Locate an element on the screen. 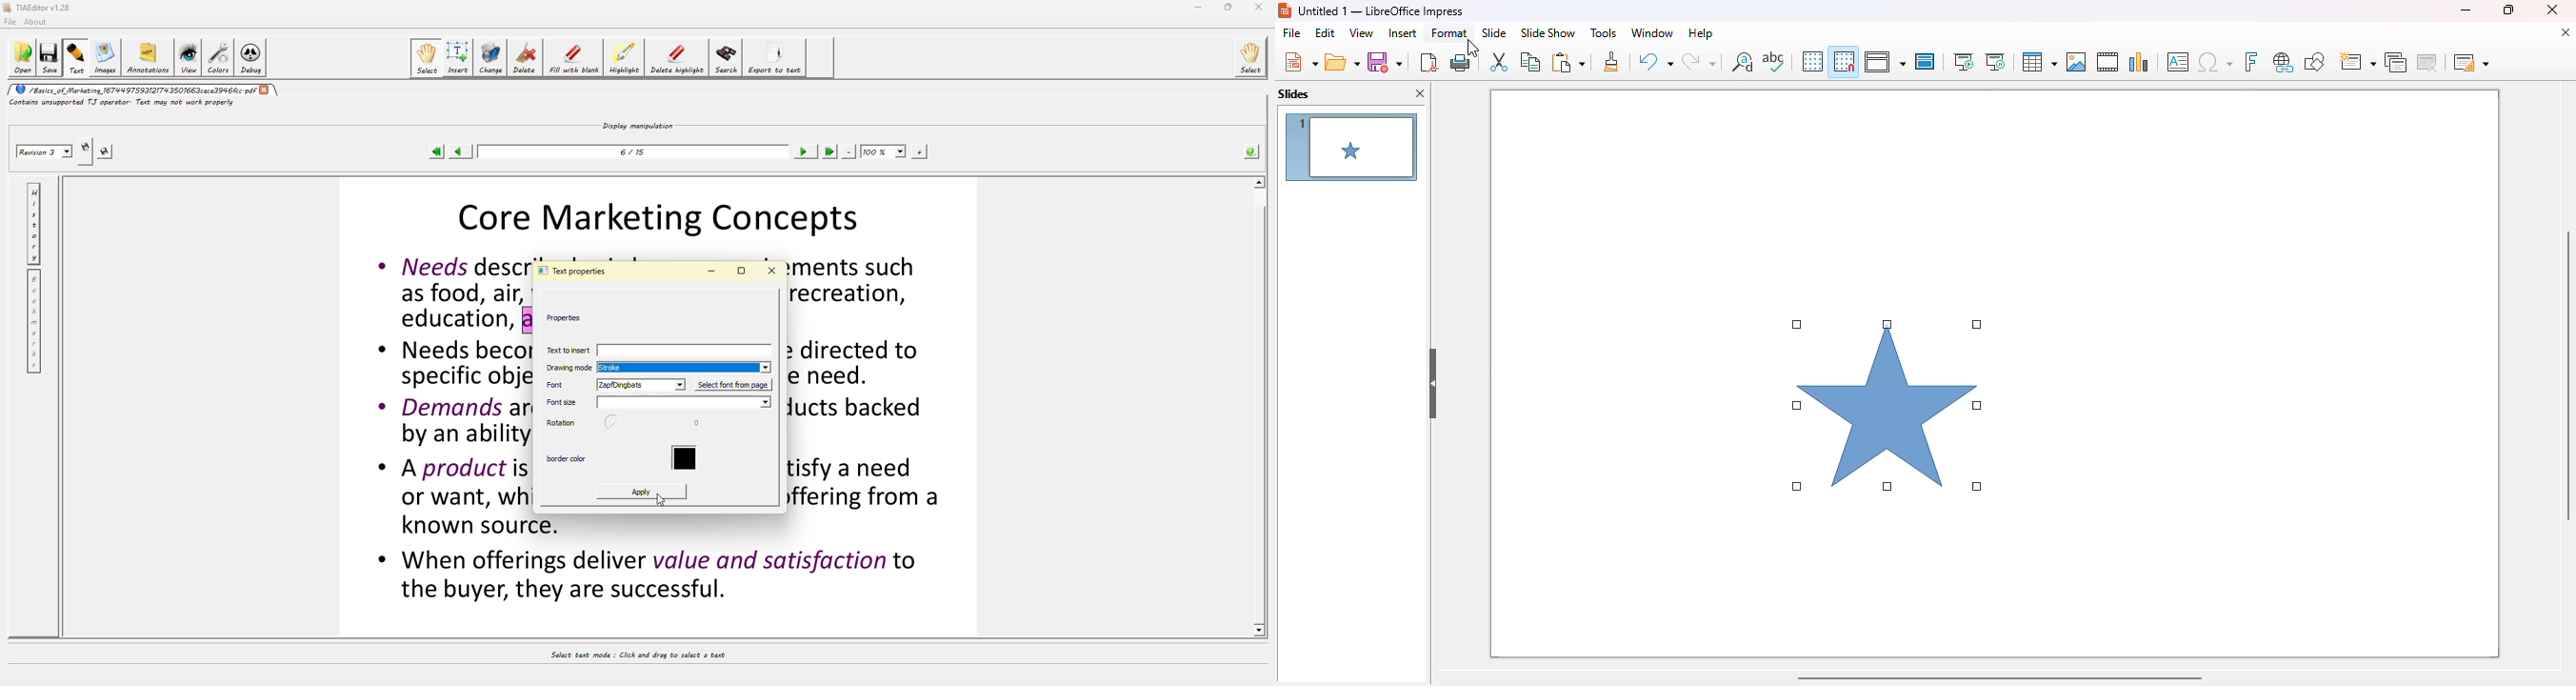 This screenshot has height=700, width=2576. minimize is located at coordinates (2465, 10).